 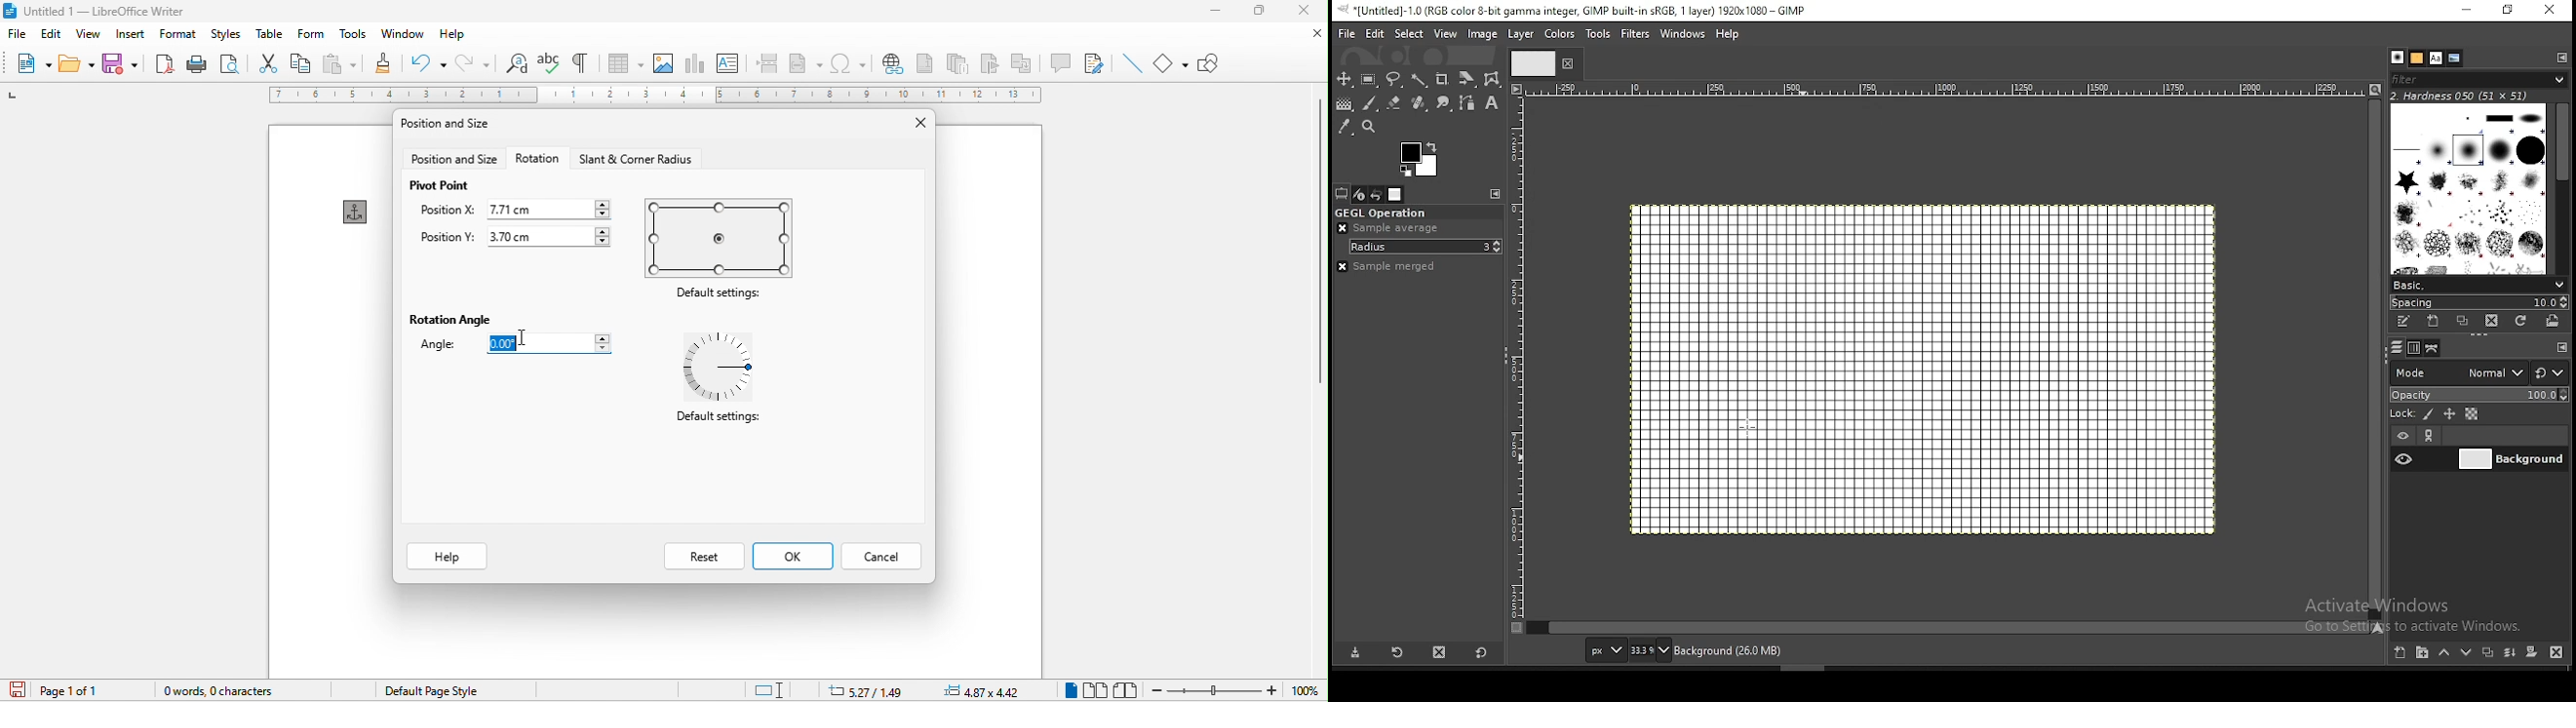 What do you see at coordinates (91, 36) in the screenshot?
I see `view` at bounding box center [91, 36].